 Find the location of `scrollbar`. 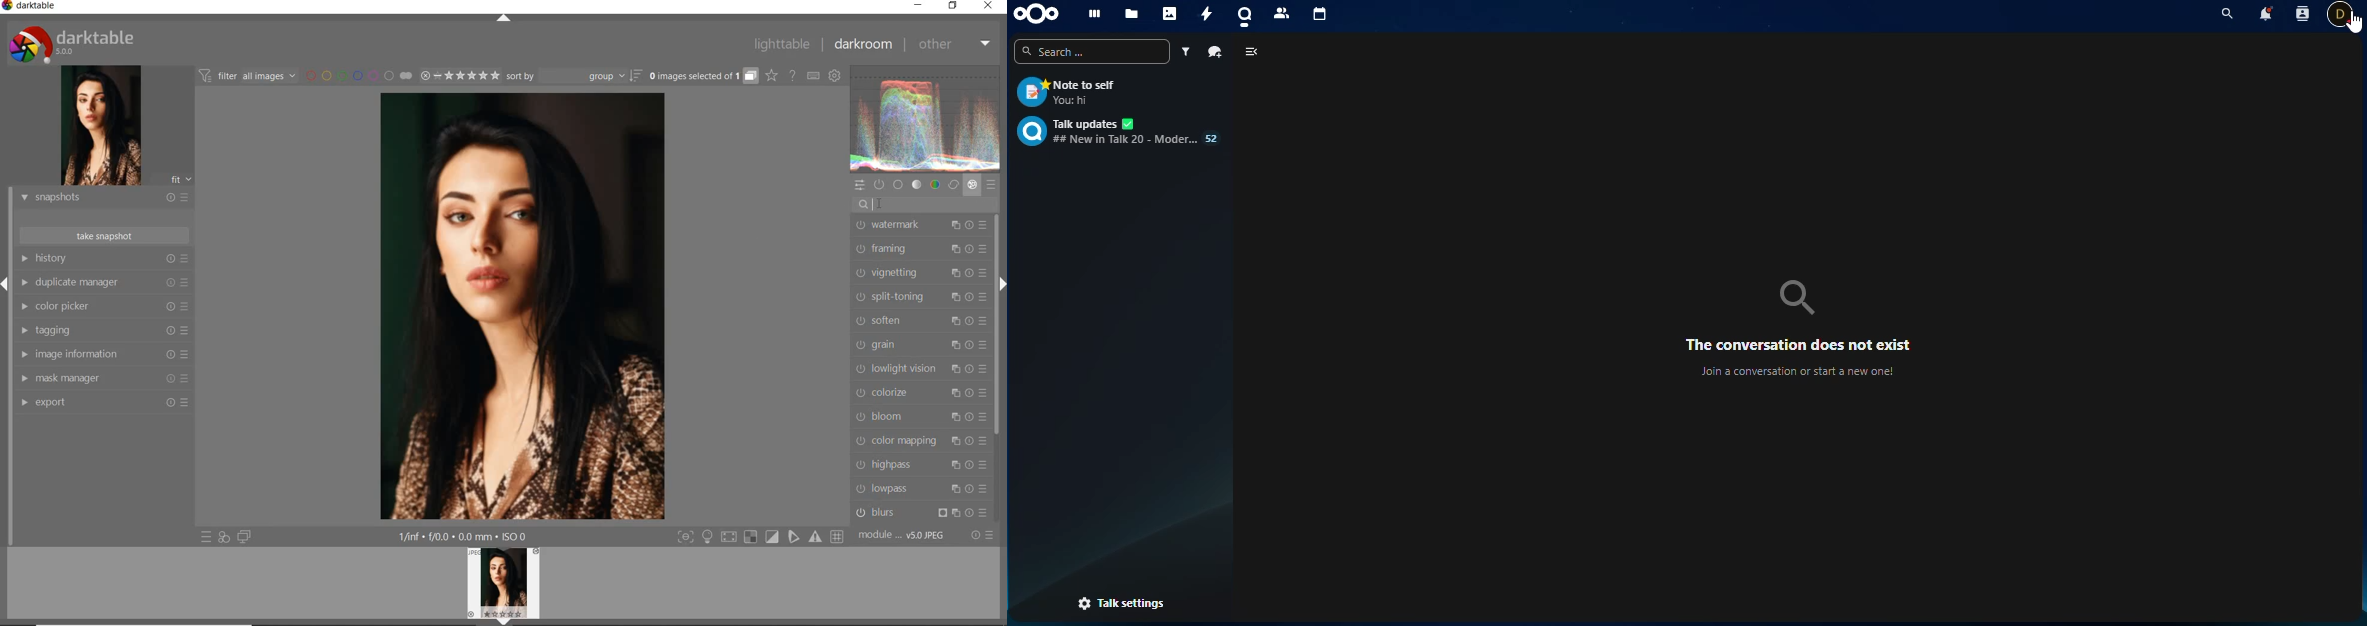

scrollbar is located at coordinates (997, 324).